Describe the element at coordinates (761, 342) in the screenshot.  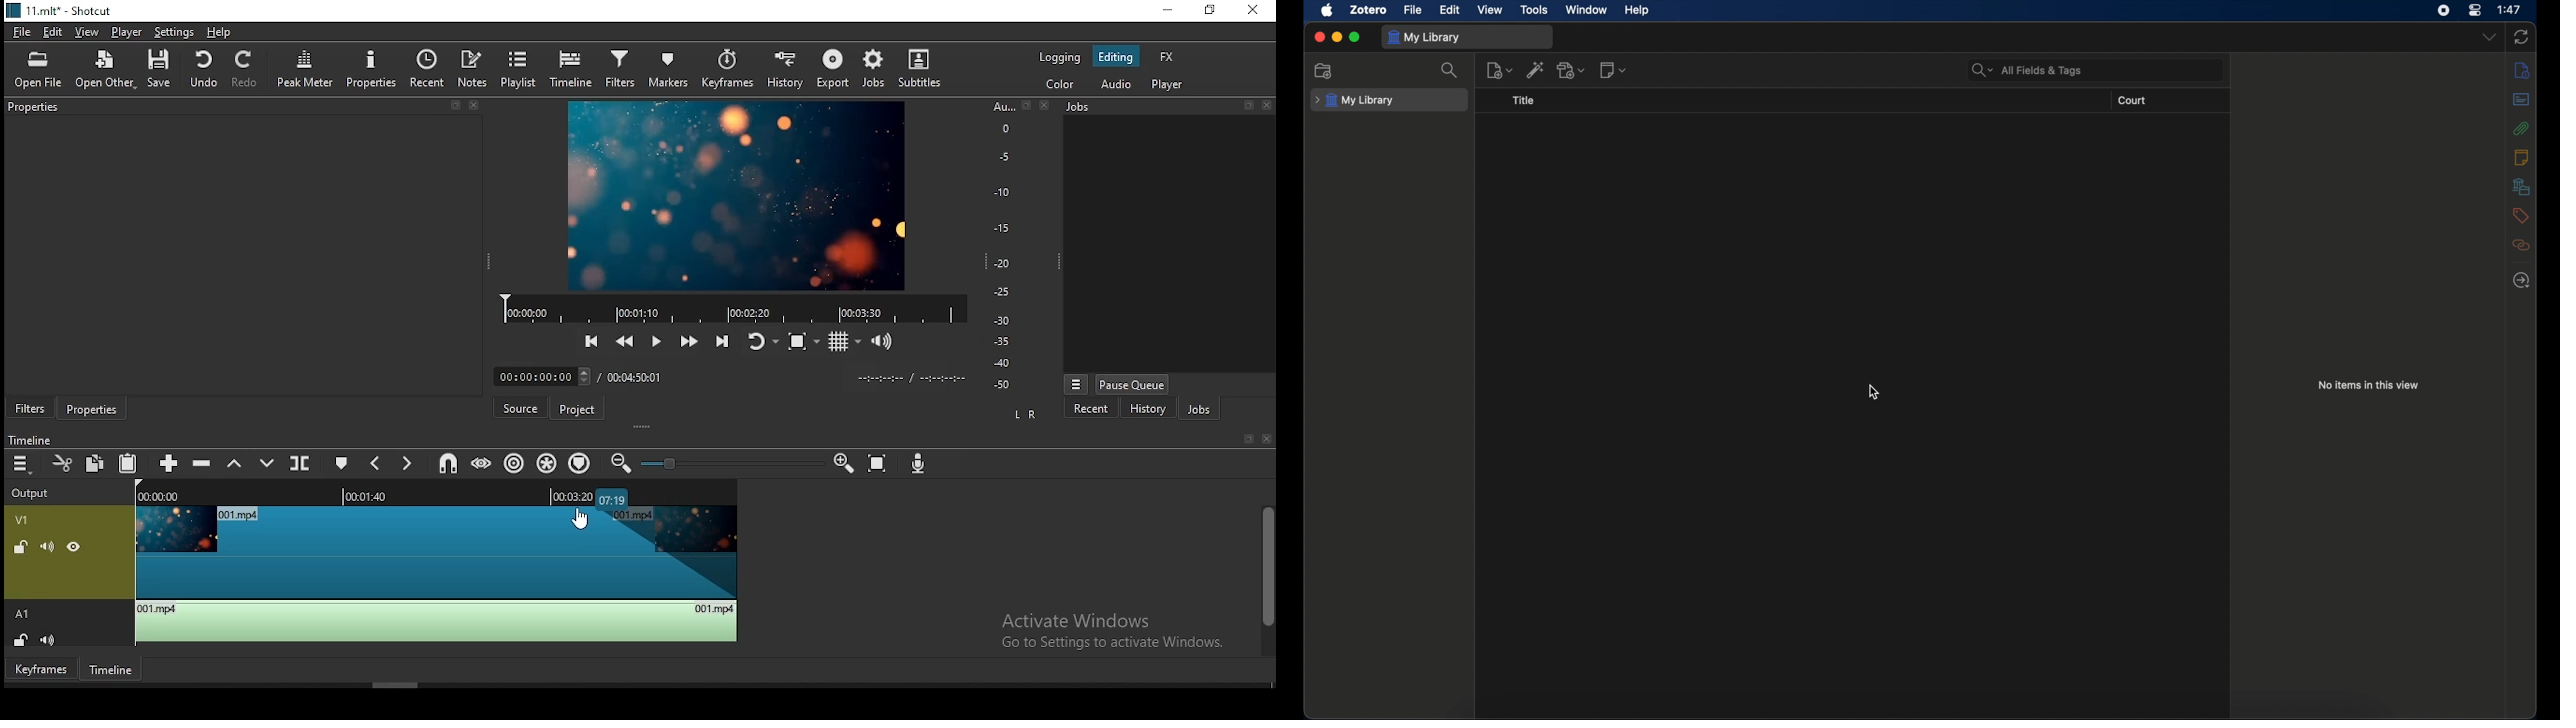
I see `toggle player after looping` at that location.